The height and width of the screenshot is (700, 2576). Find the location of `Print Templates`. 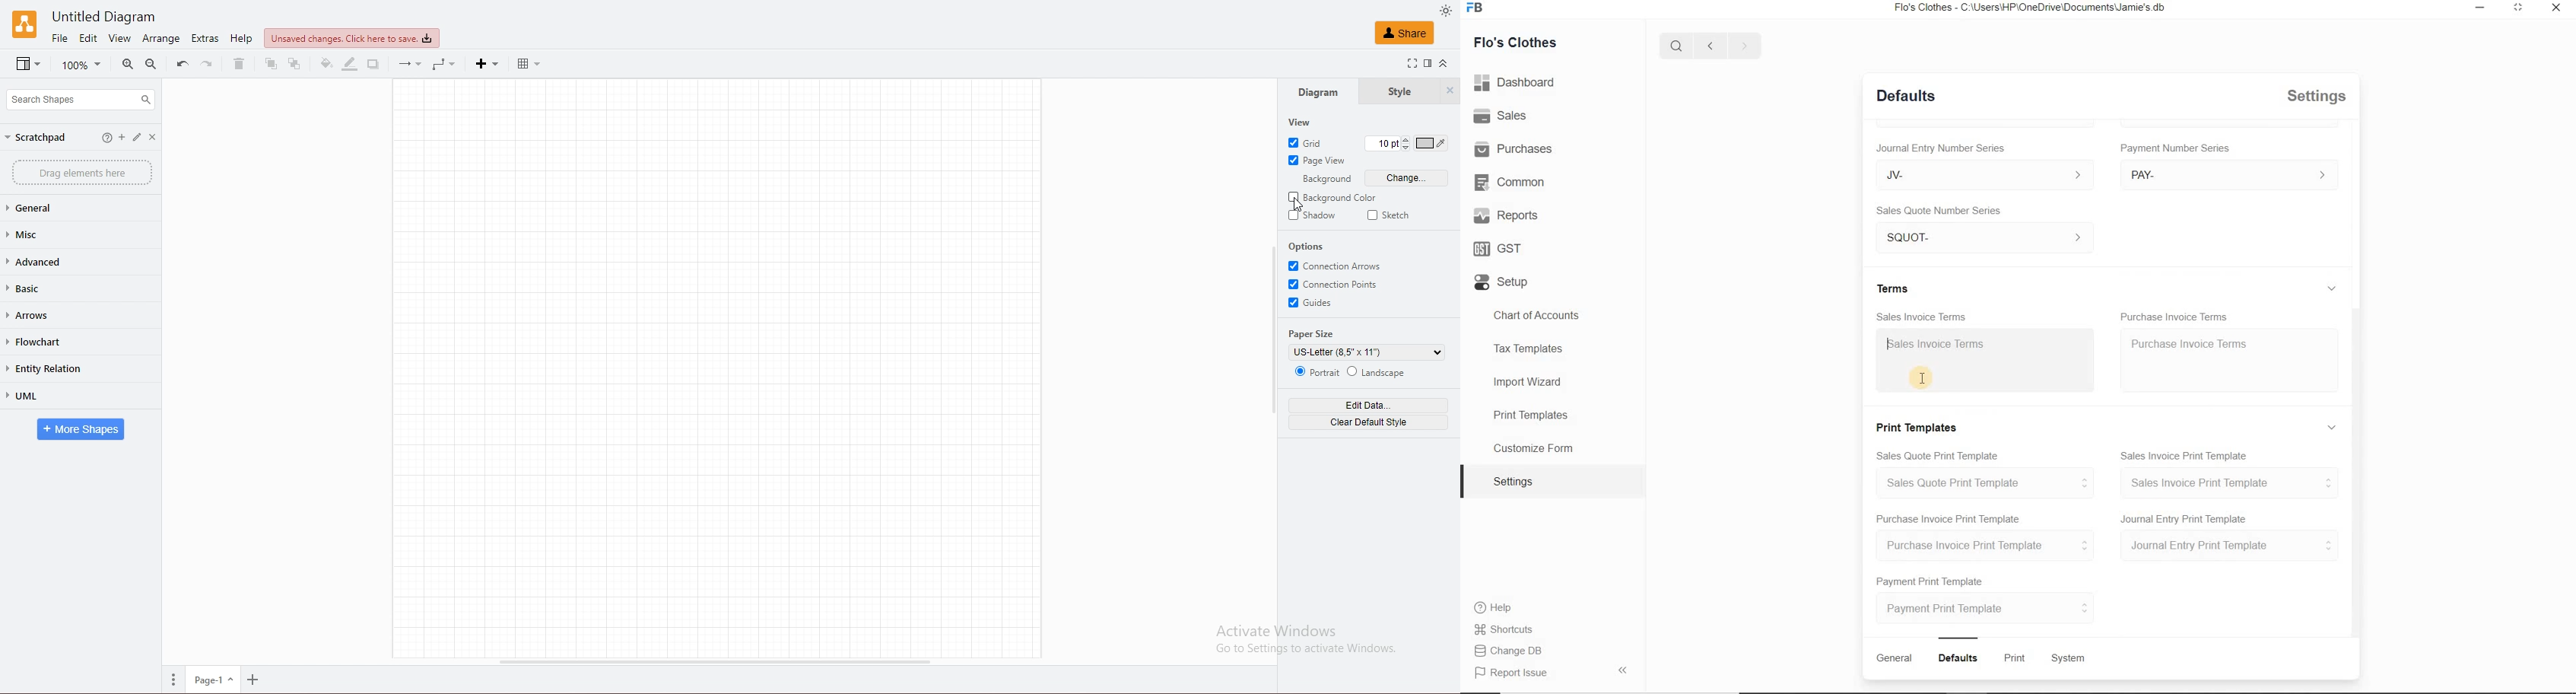

Print Templates is located at coordinates (1553, 414).